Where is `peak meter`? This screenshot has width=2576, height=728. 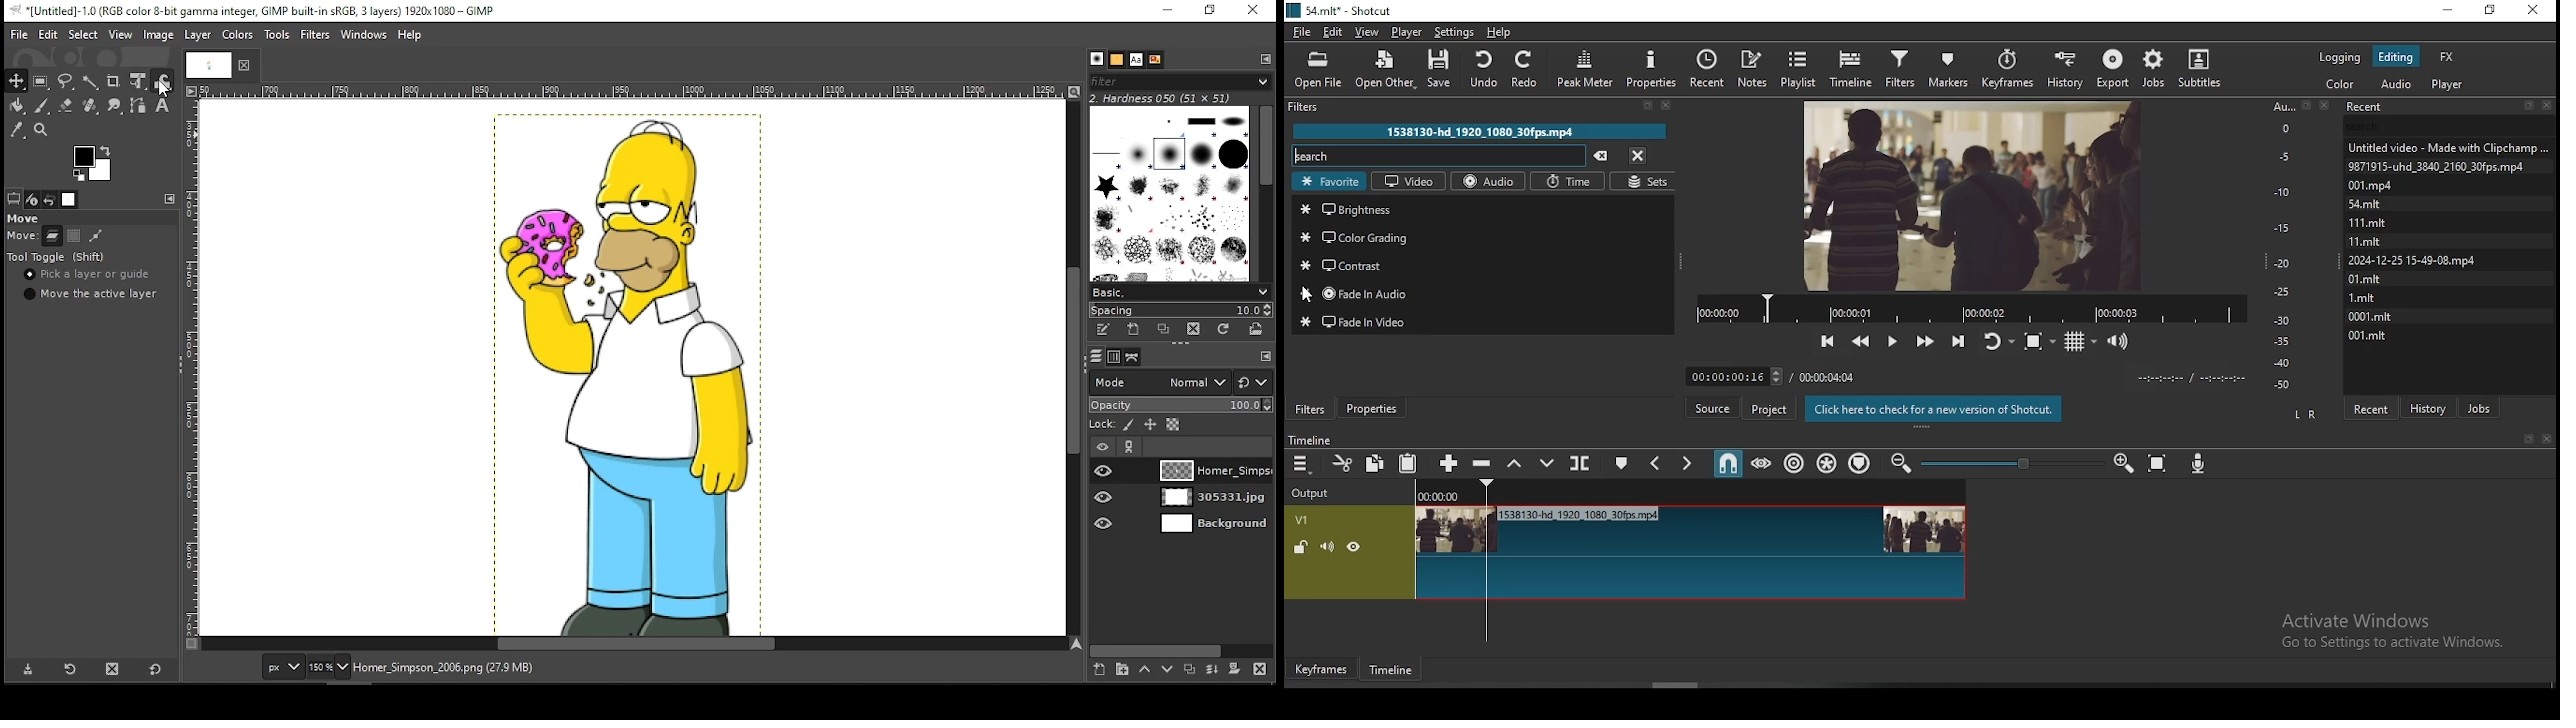 peak meter is located at coordinates (1583, 68).